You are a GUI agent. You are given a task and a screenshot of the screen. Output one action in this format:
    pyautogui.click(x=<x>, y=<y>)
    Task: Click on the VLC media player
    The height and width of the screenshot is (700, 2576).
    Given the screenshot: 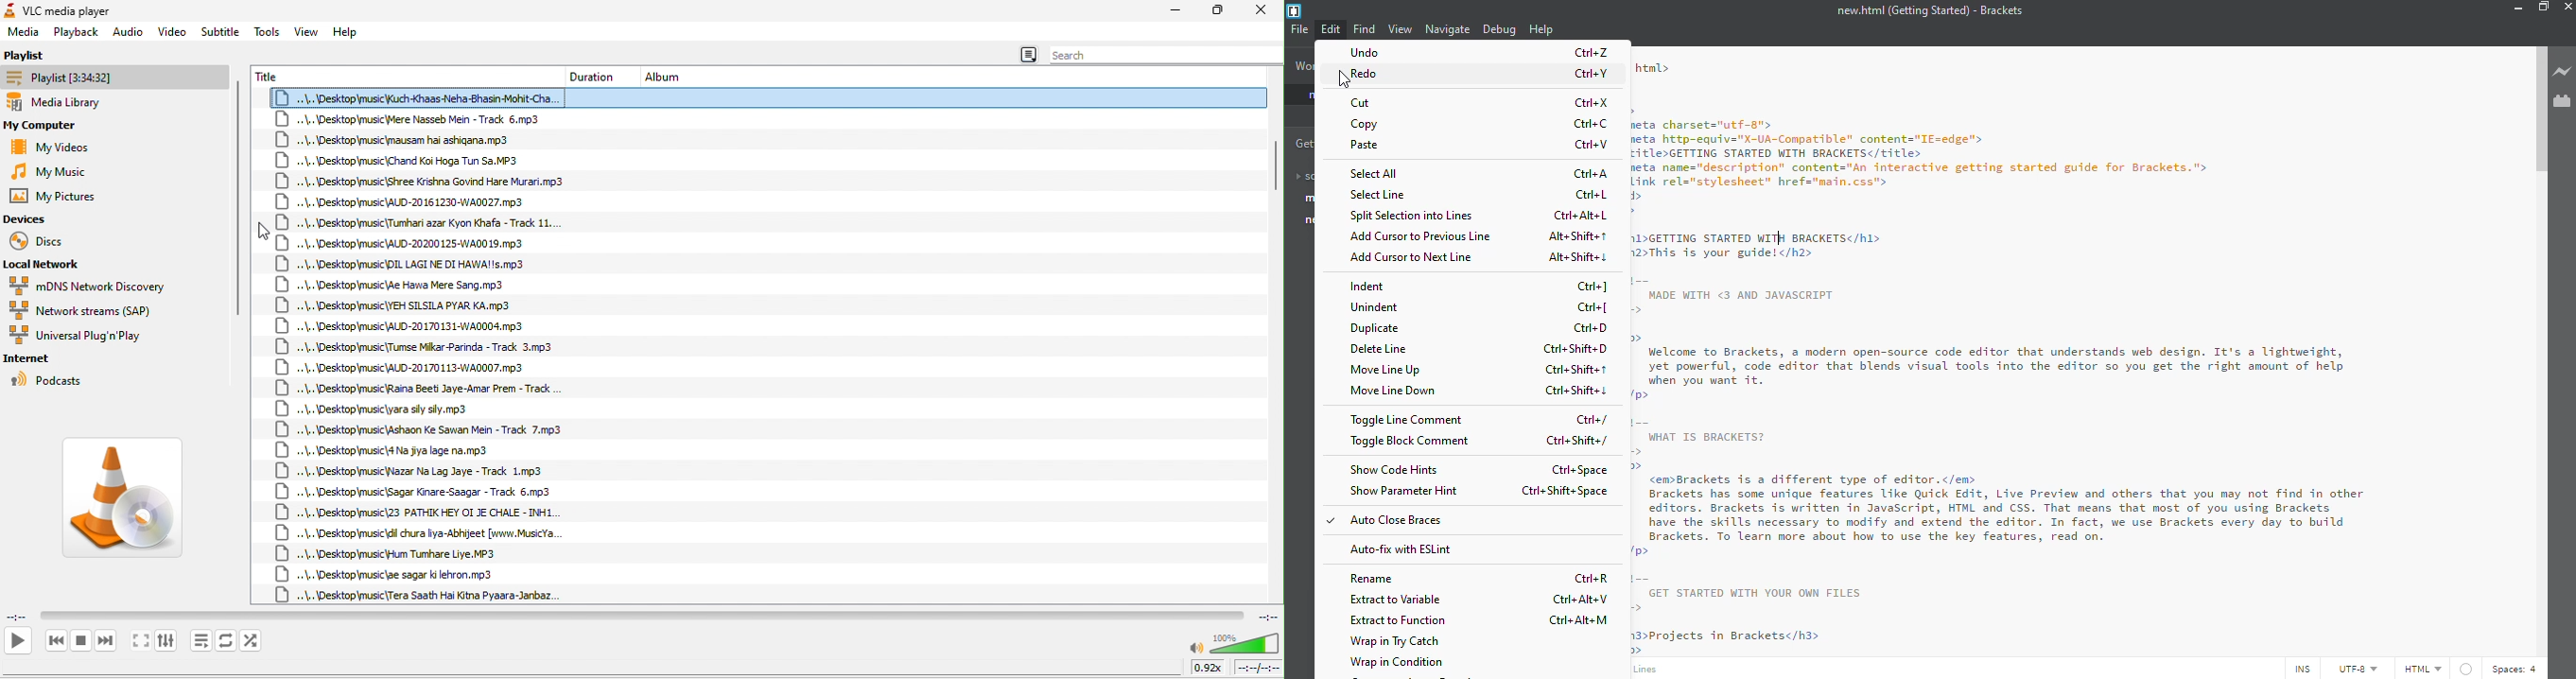 What is the action you would take?
    pyautogui.click(x=79, y=9)
    